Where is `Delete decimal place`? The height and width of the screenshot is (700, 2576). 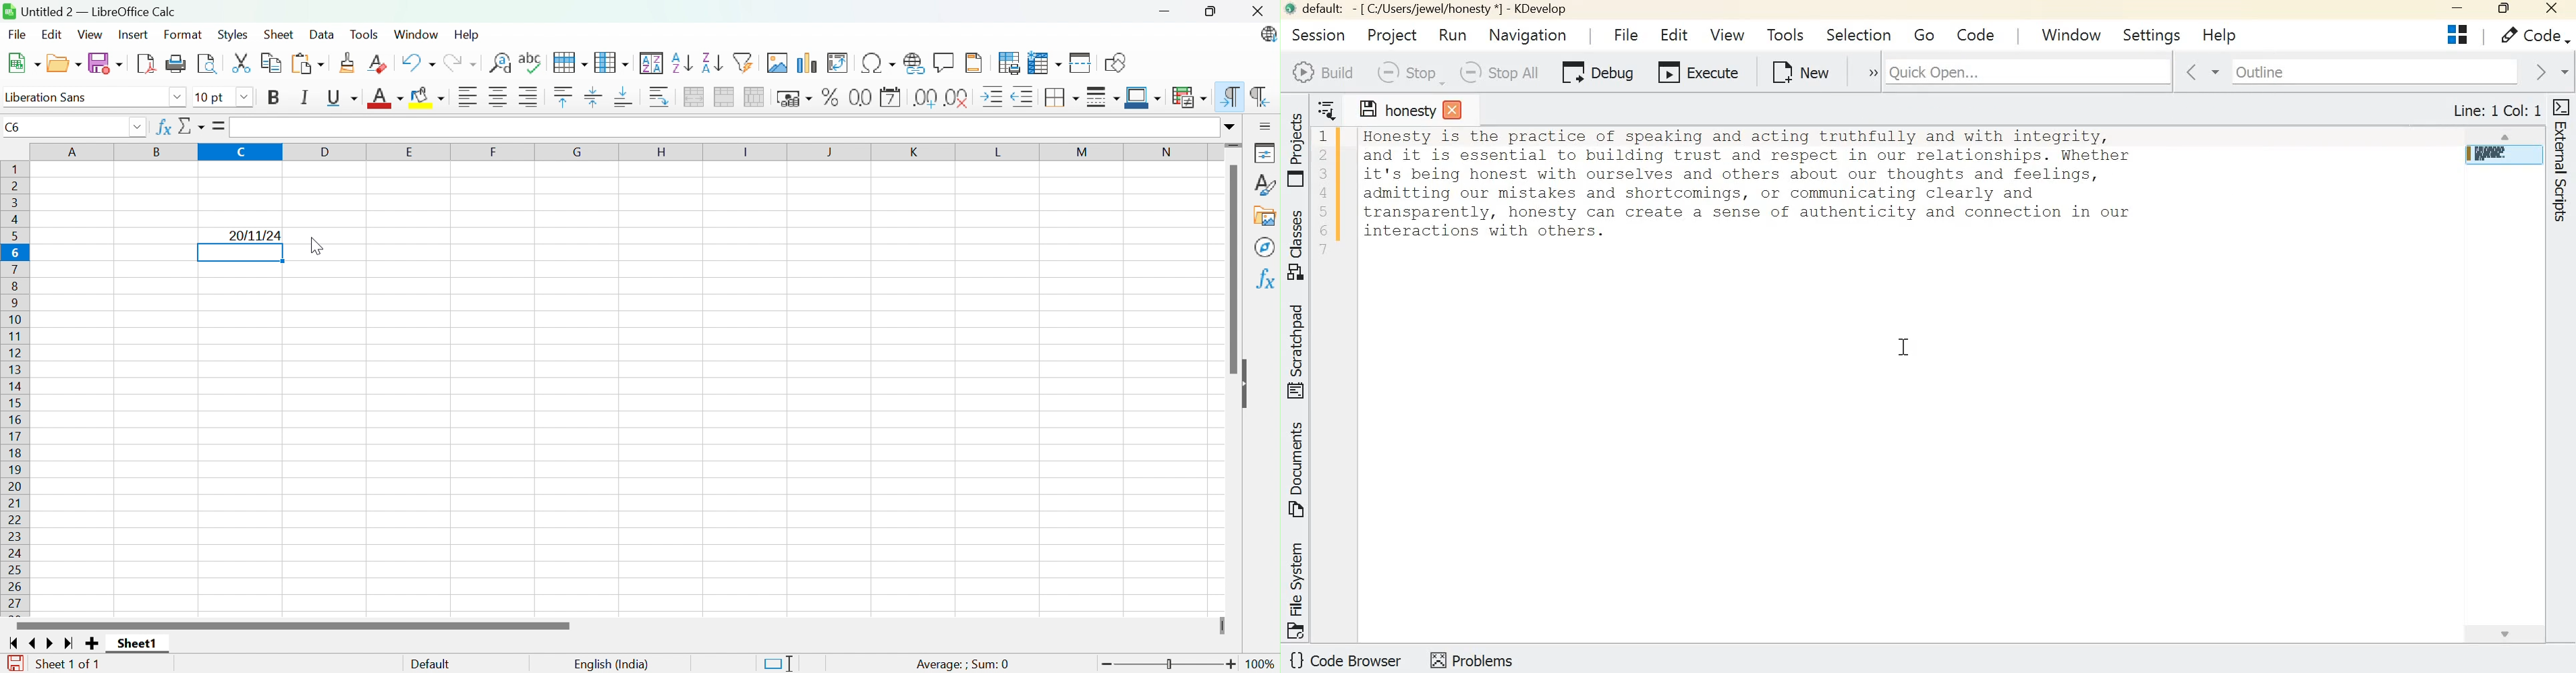 Delete decimal place is located at coordinates (958, 98).